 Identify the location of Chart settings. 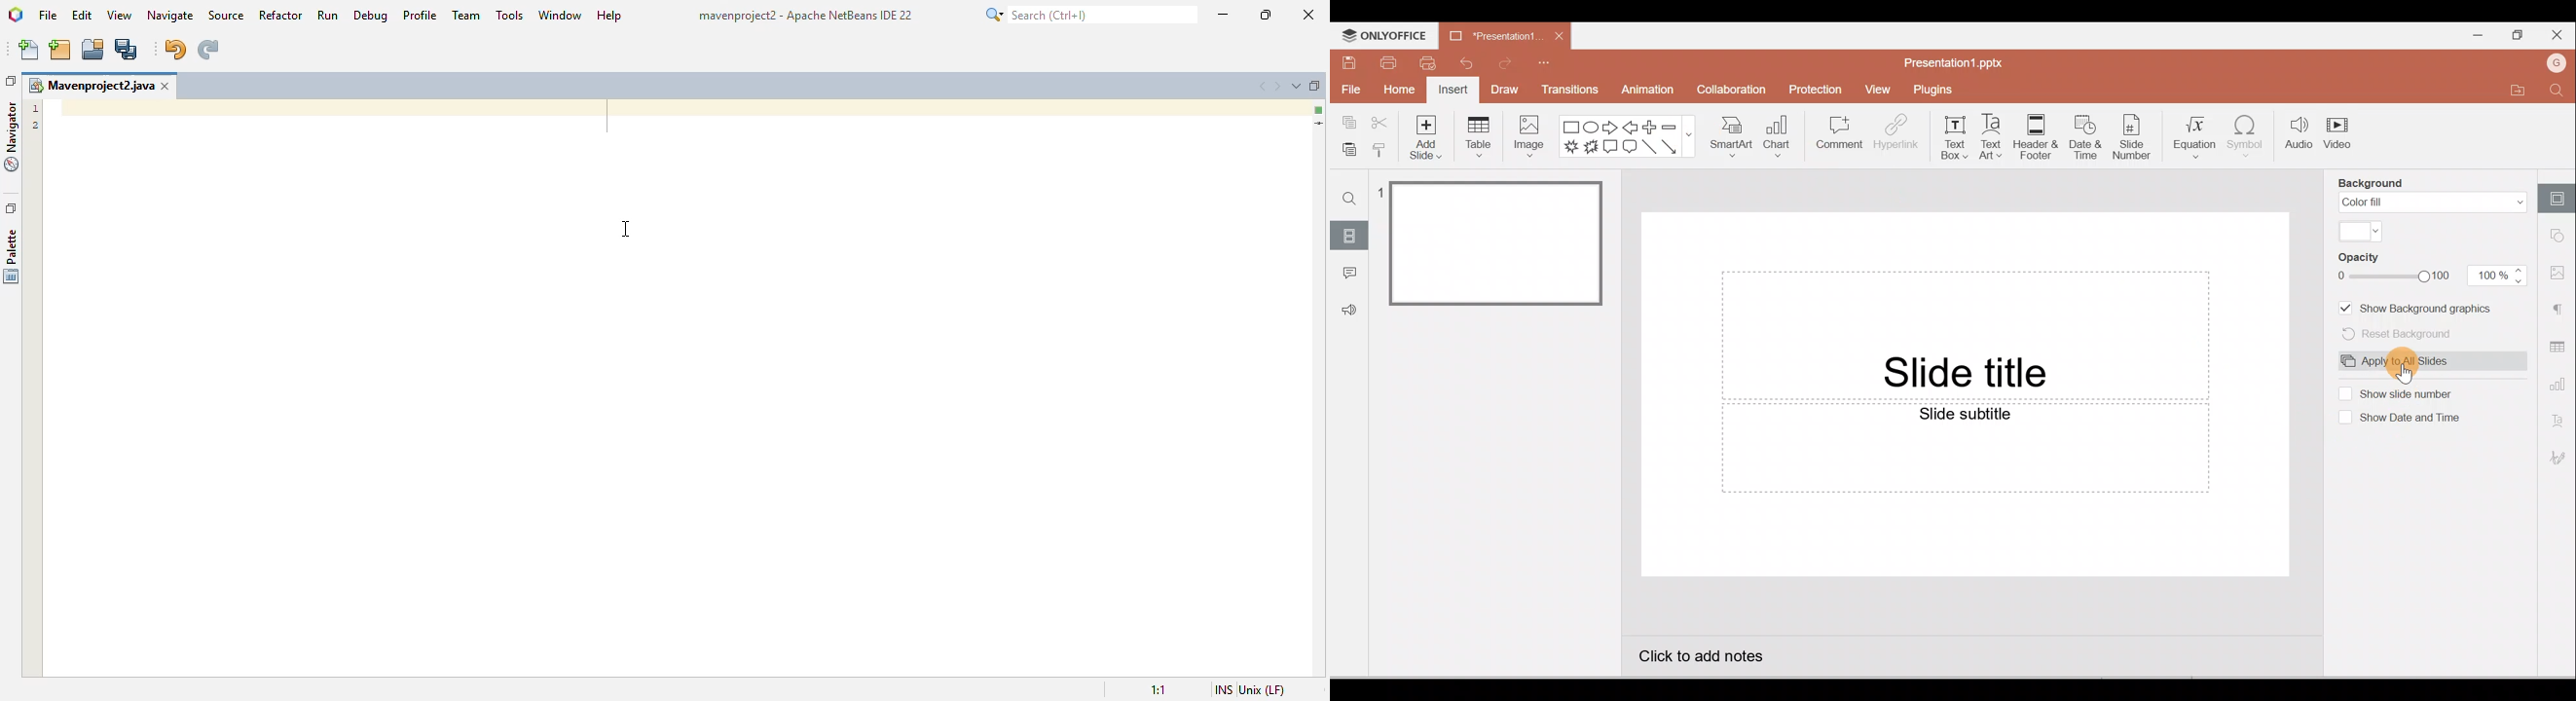
(2560, 387).